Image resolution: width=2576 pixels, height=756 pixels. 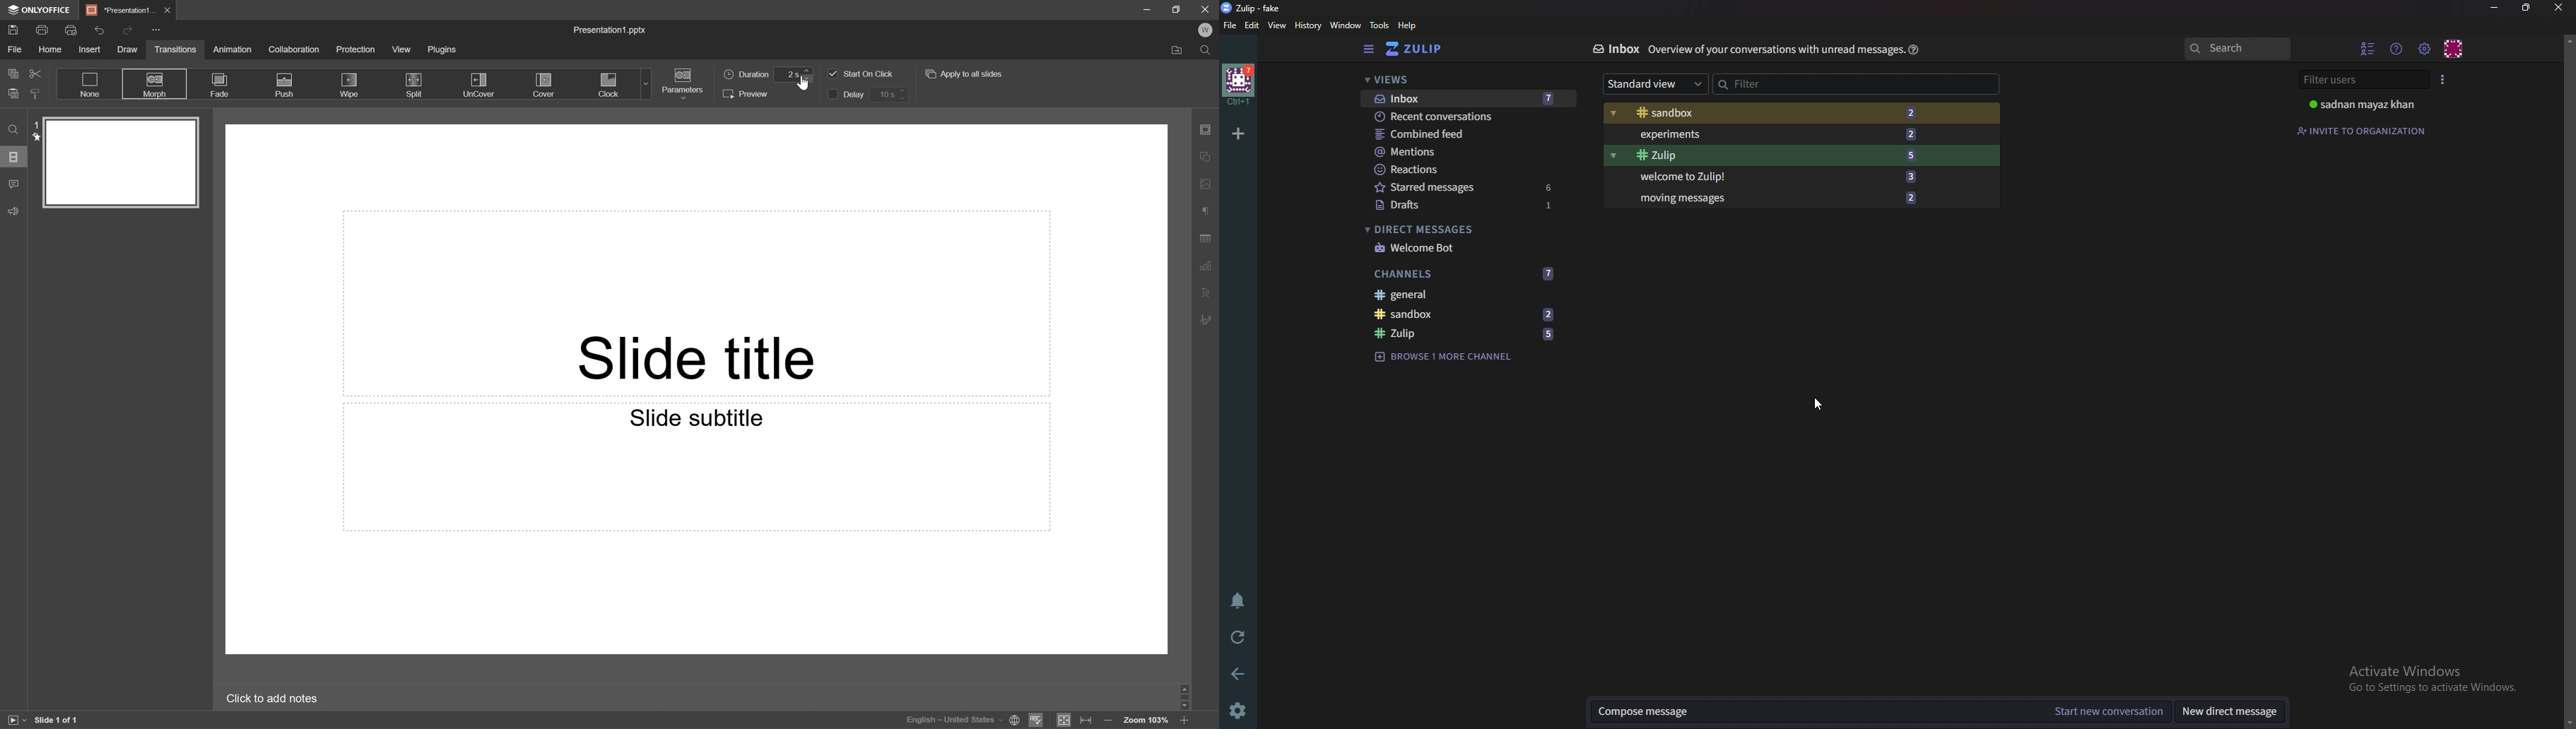 I want to click on ZULIP, so click(x=1418, y=48).